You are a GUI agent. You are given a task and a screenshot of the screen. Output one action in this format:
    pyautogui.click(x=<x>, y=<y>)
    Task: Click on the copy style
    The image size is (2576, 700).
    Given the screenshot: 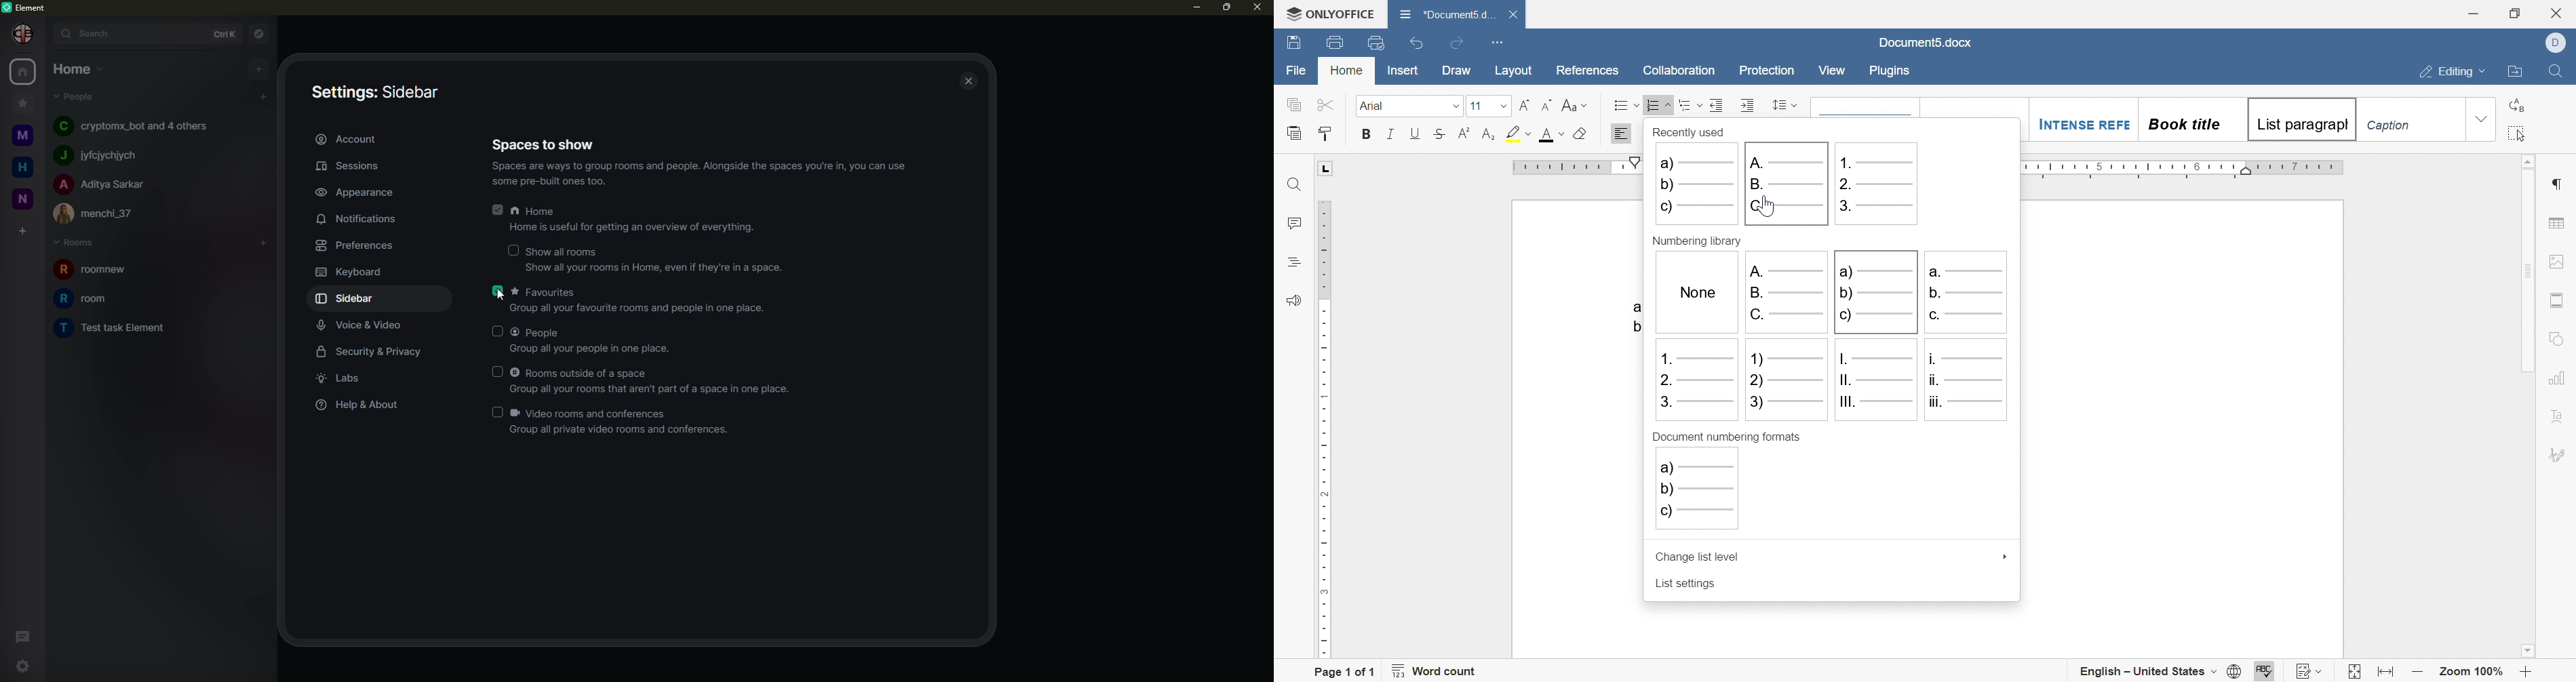 What is the action you would take?
    pyautogui.click(x=1327, y=132)
    